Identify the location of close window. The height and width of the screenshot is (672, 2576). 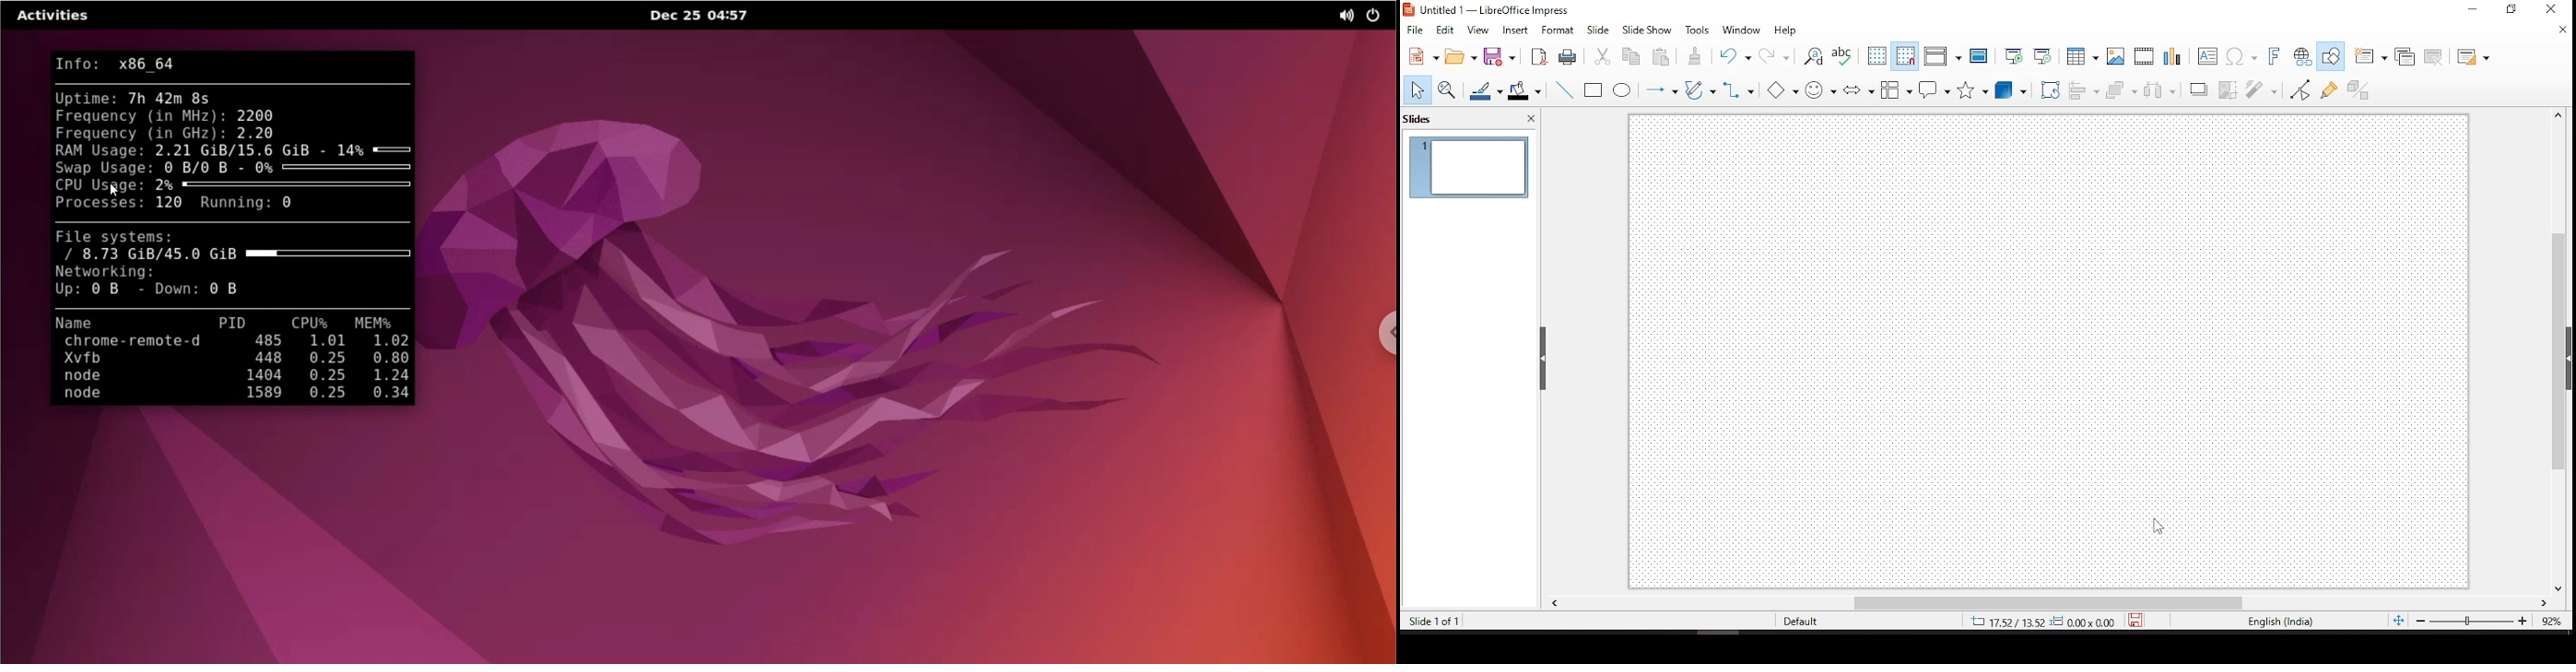
(2556, 10).